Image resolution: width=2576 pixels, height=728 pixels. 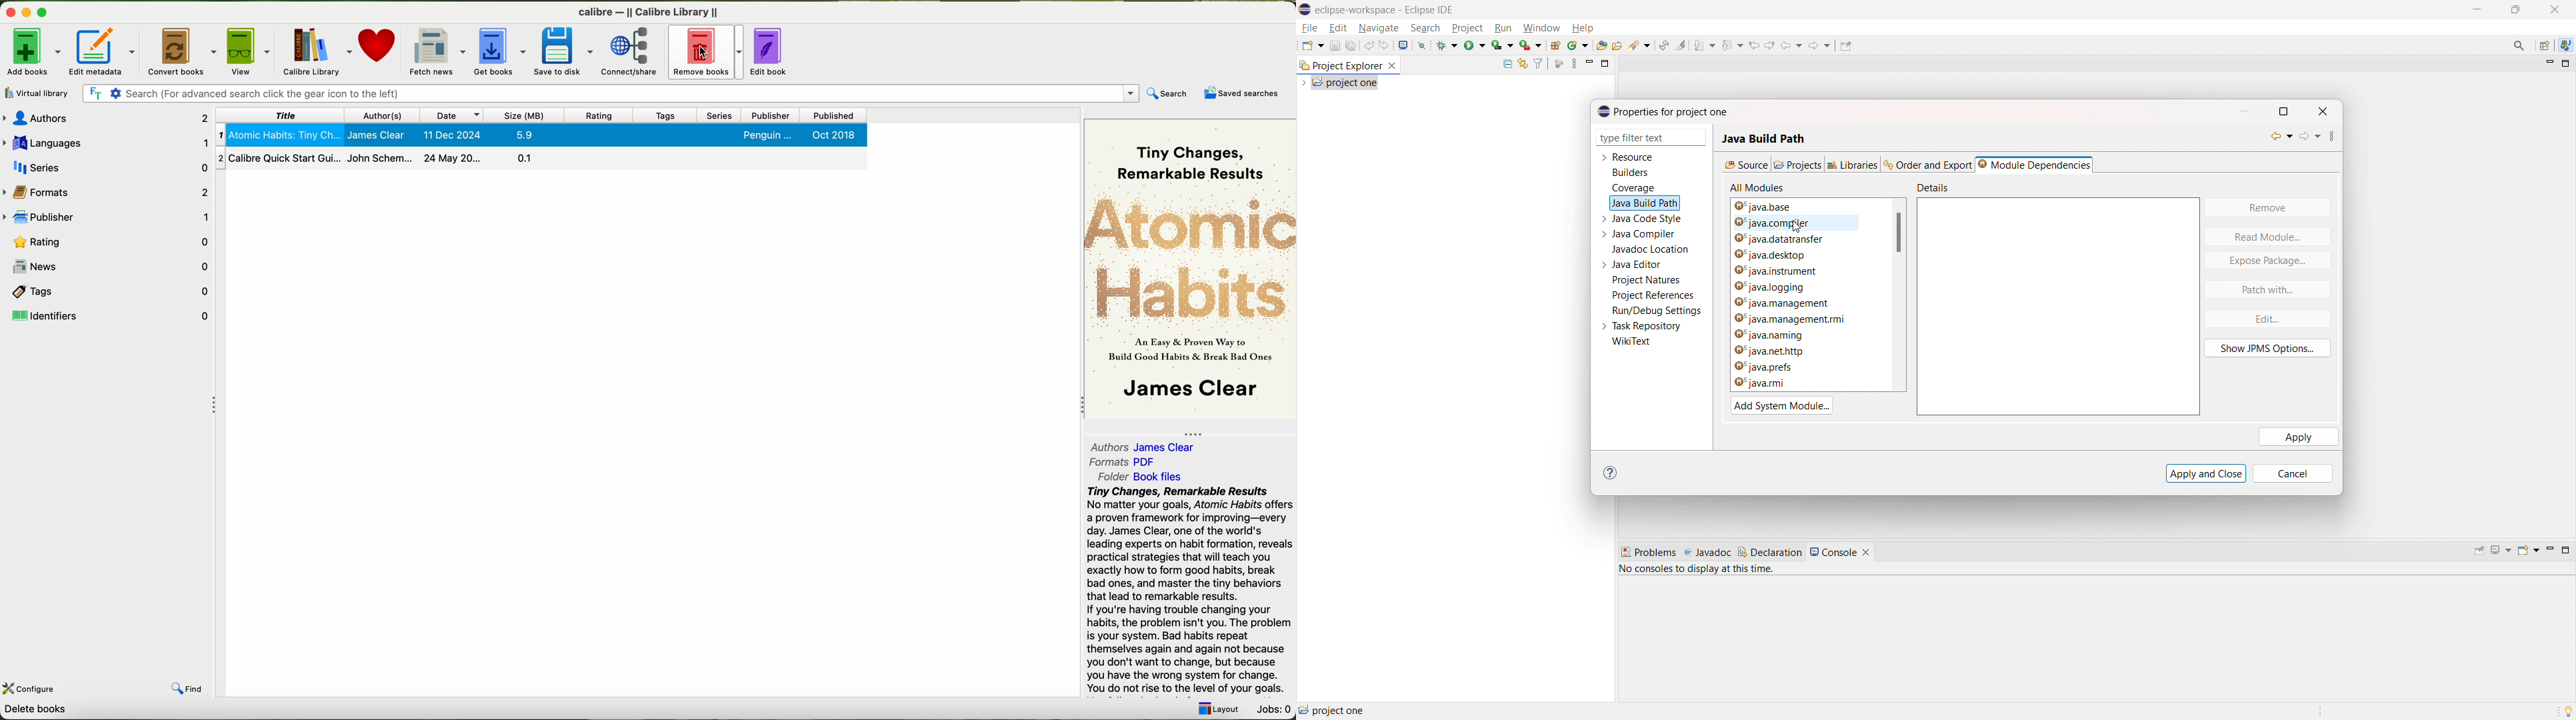 I want to click on book cover preview, so click(x=1190, y=270).